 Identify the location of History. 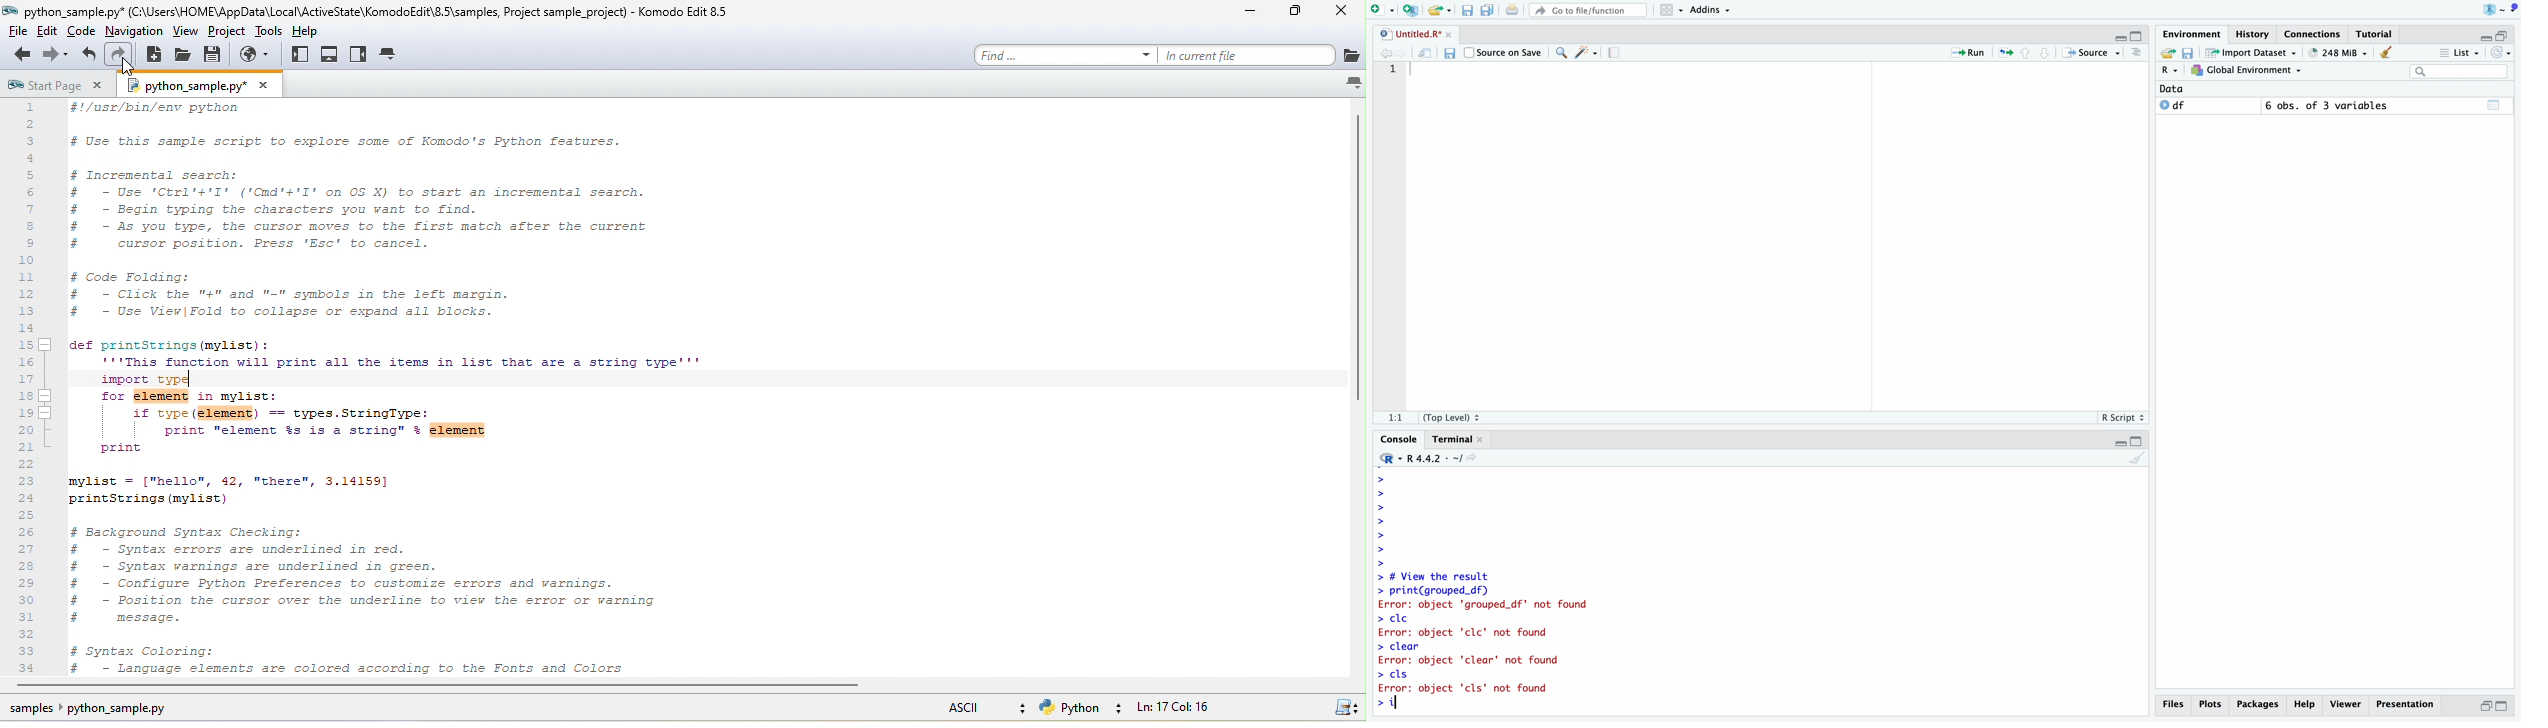
(2253, 34).